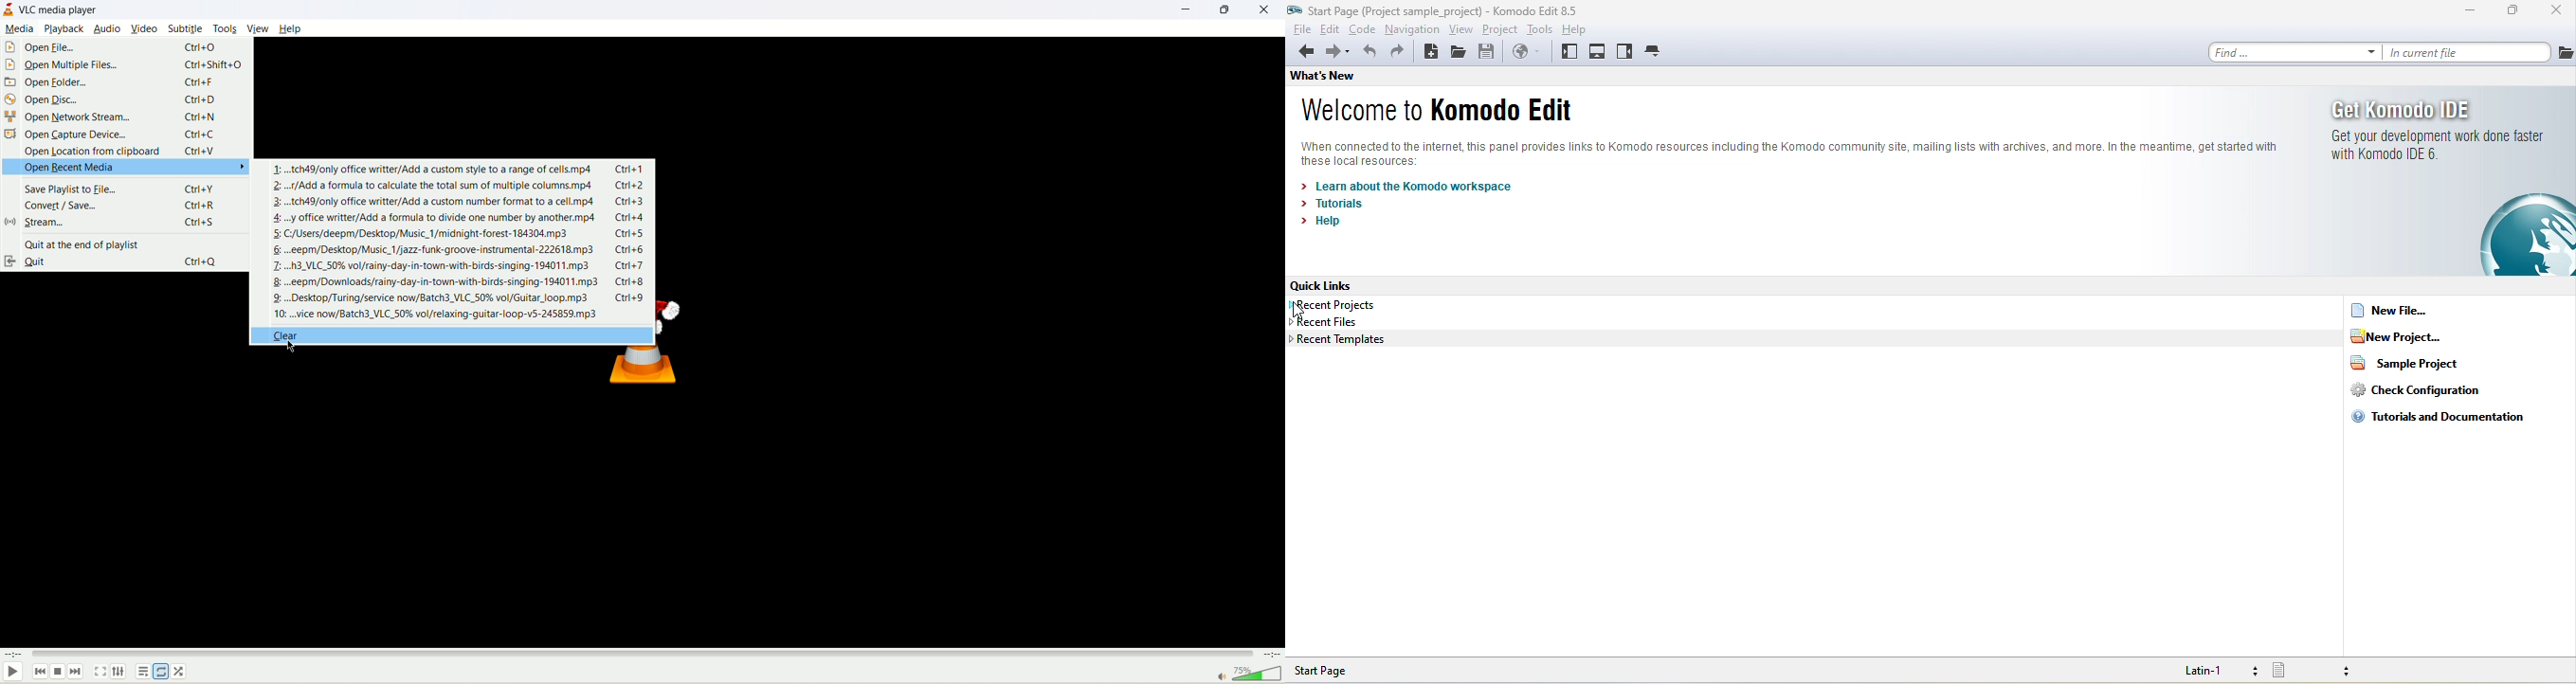 This screenshot has width=2576, height=700. What do you see at coordinates (632, 201) in the screenshot?
I see `ctrl+3` at bounding box center [632, 201].